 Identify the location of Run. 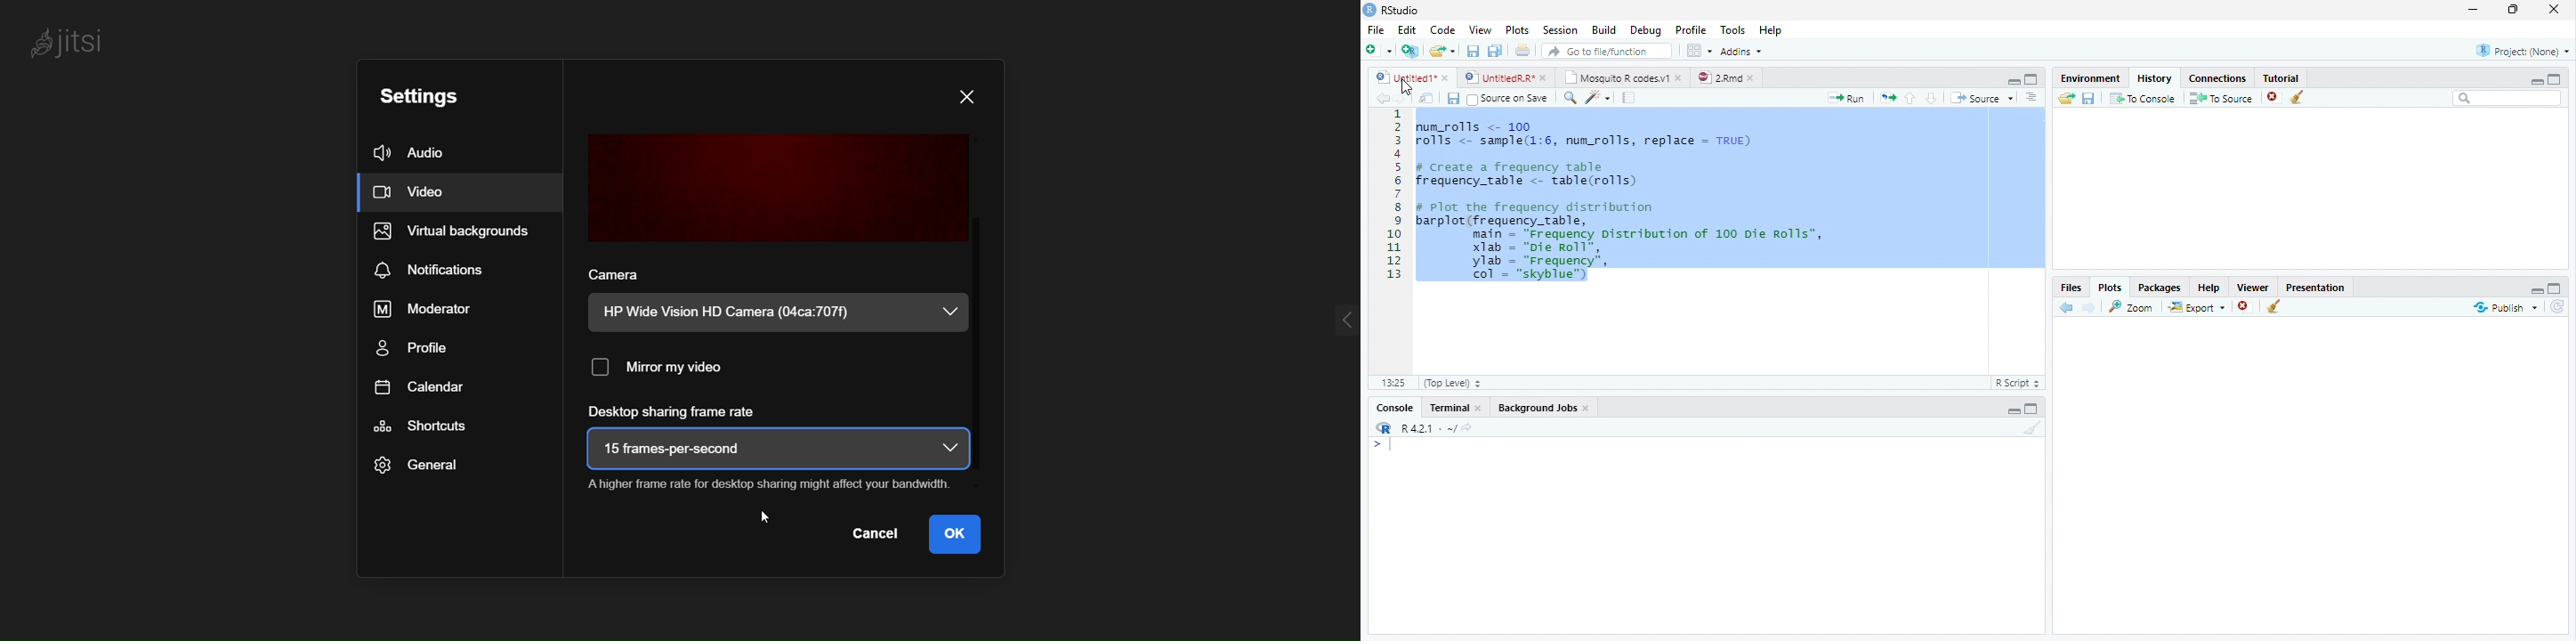
(1847, 98).